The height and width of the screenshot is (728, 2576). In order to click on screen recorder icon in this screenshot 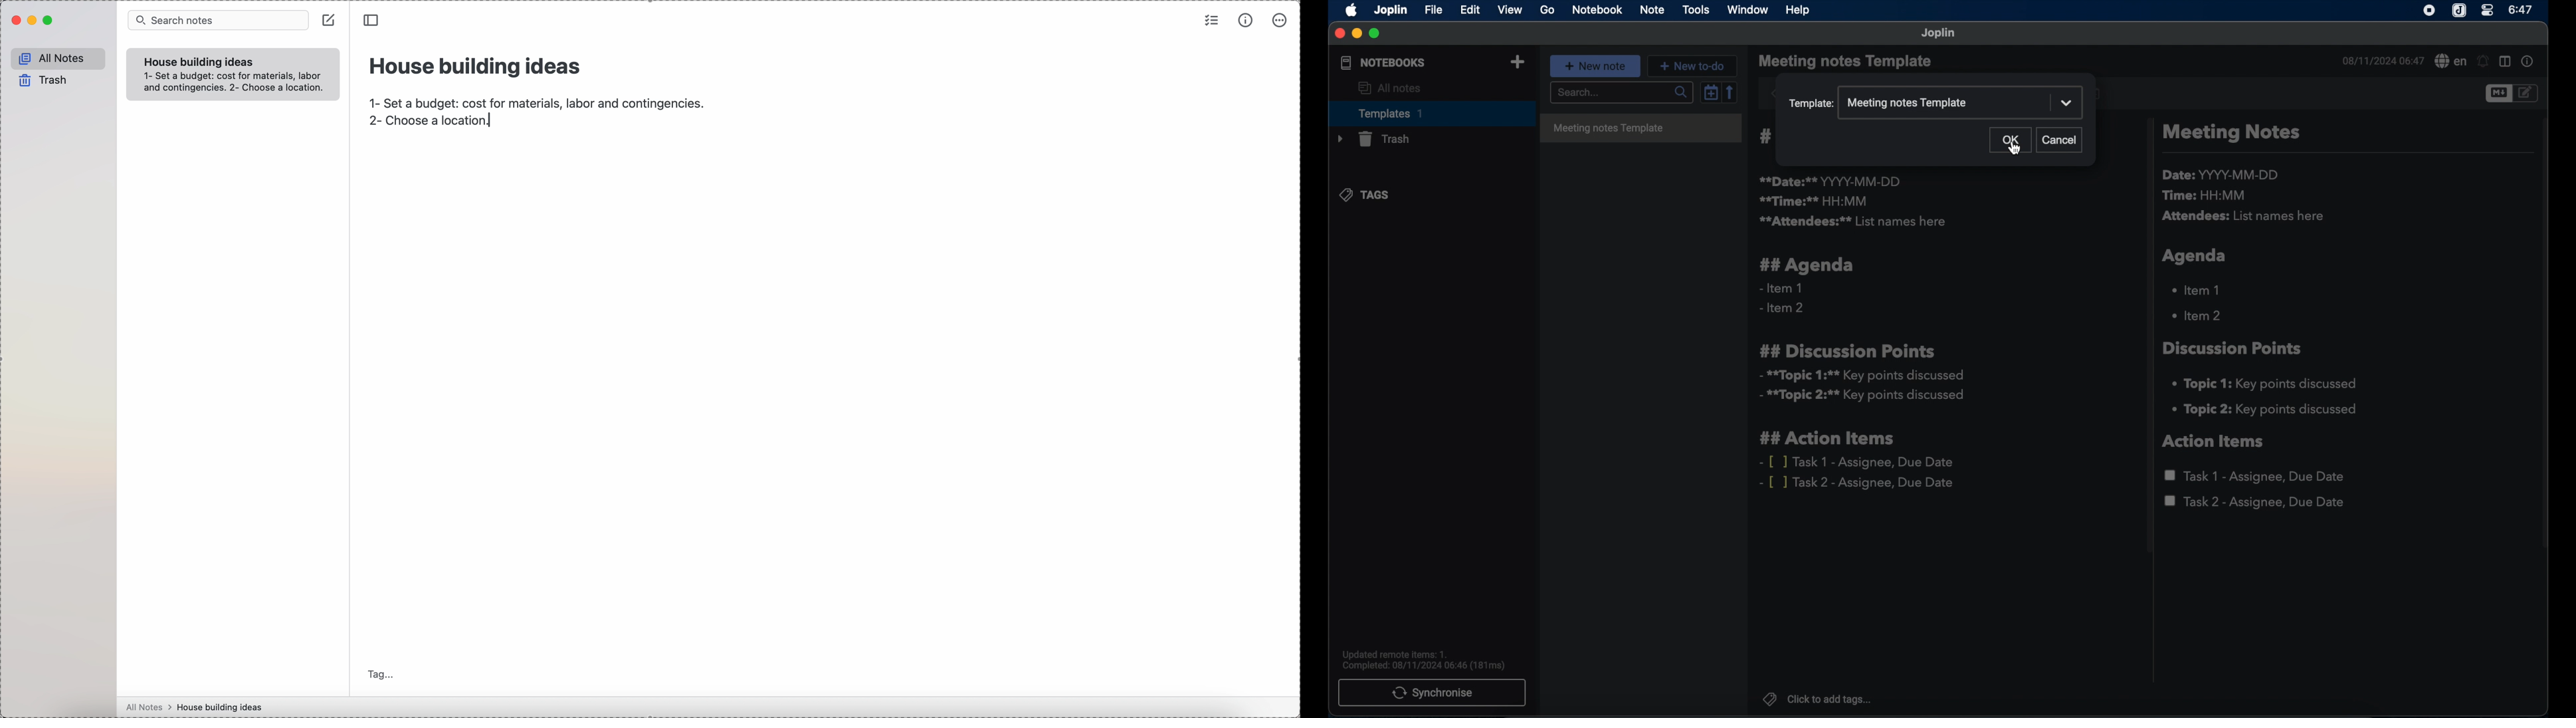, I will do `click(2430, 11)`.